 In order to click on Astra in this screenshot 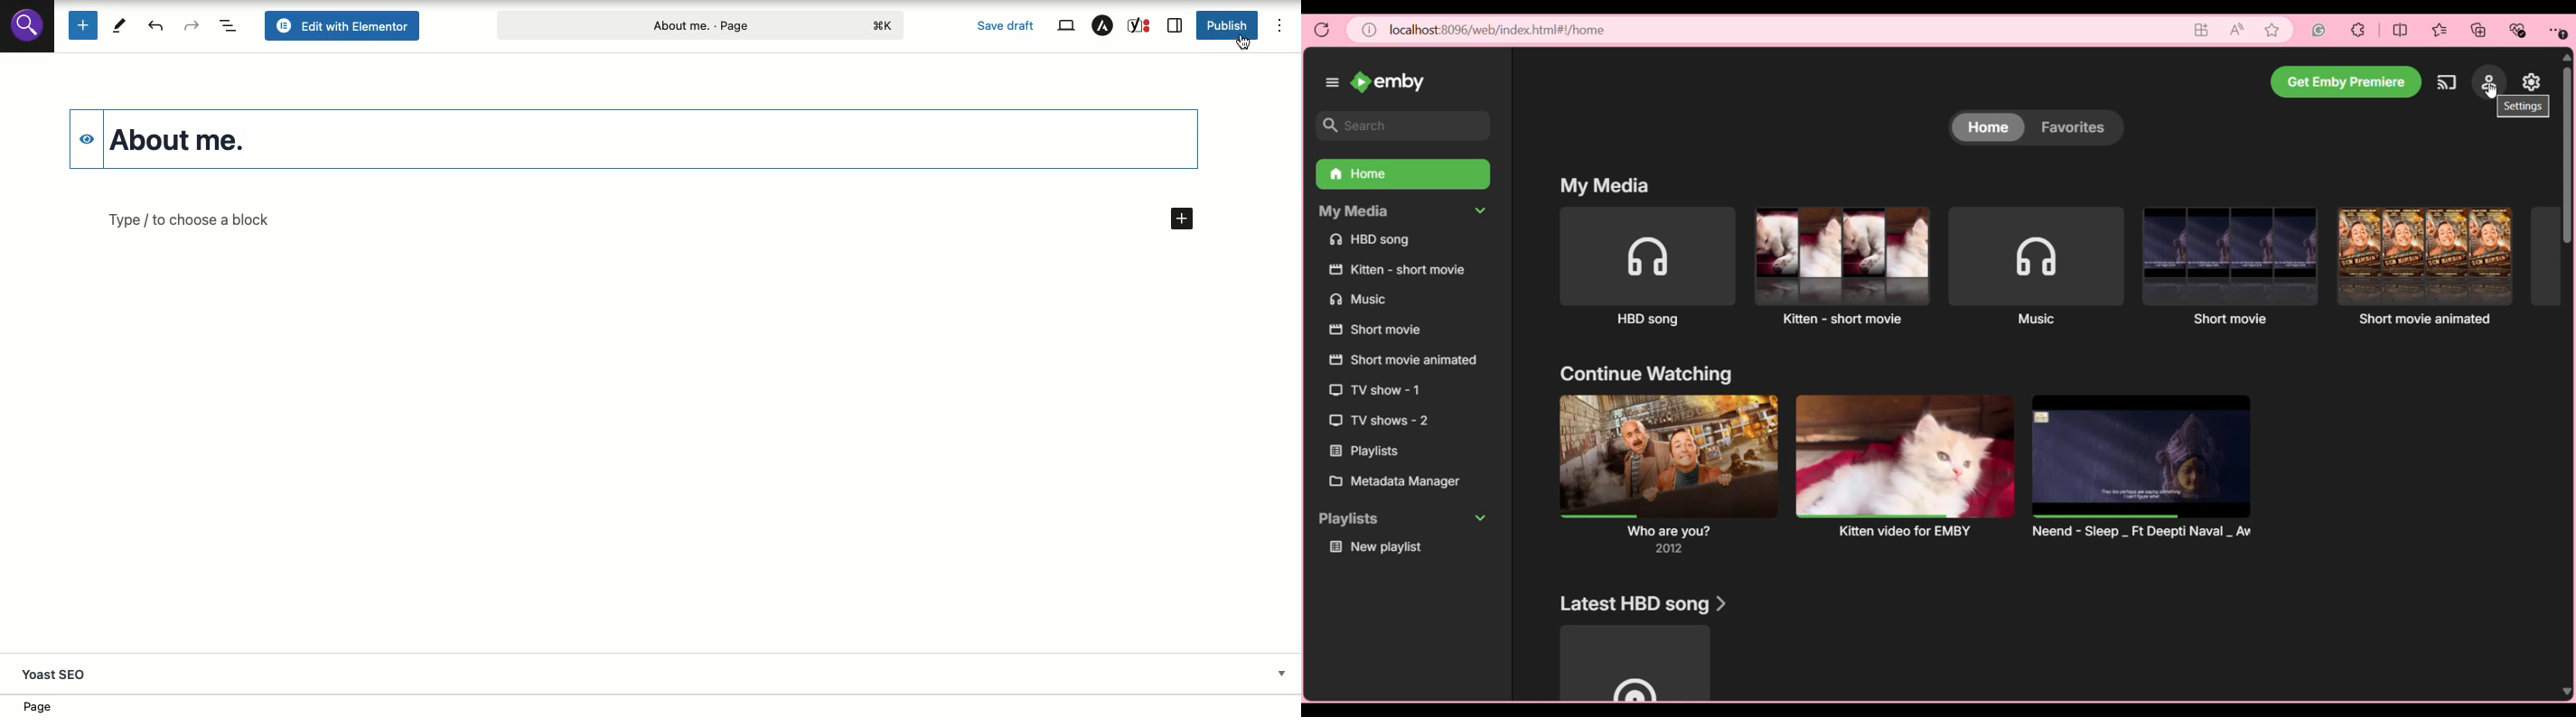, I will do `click(1105, 26)`.